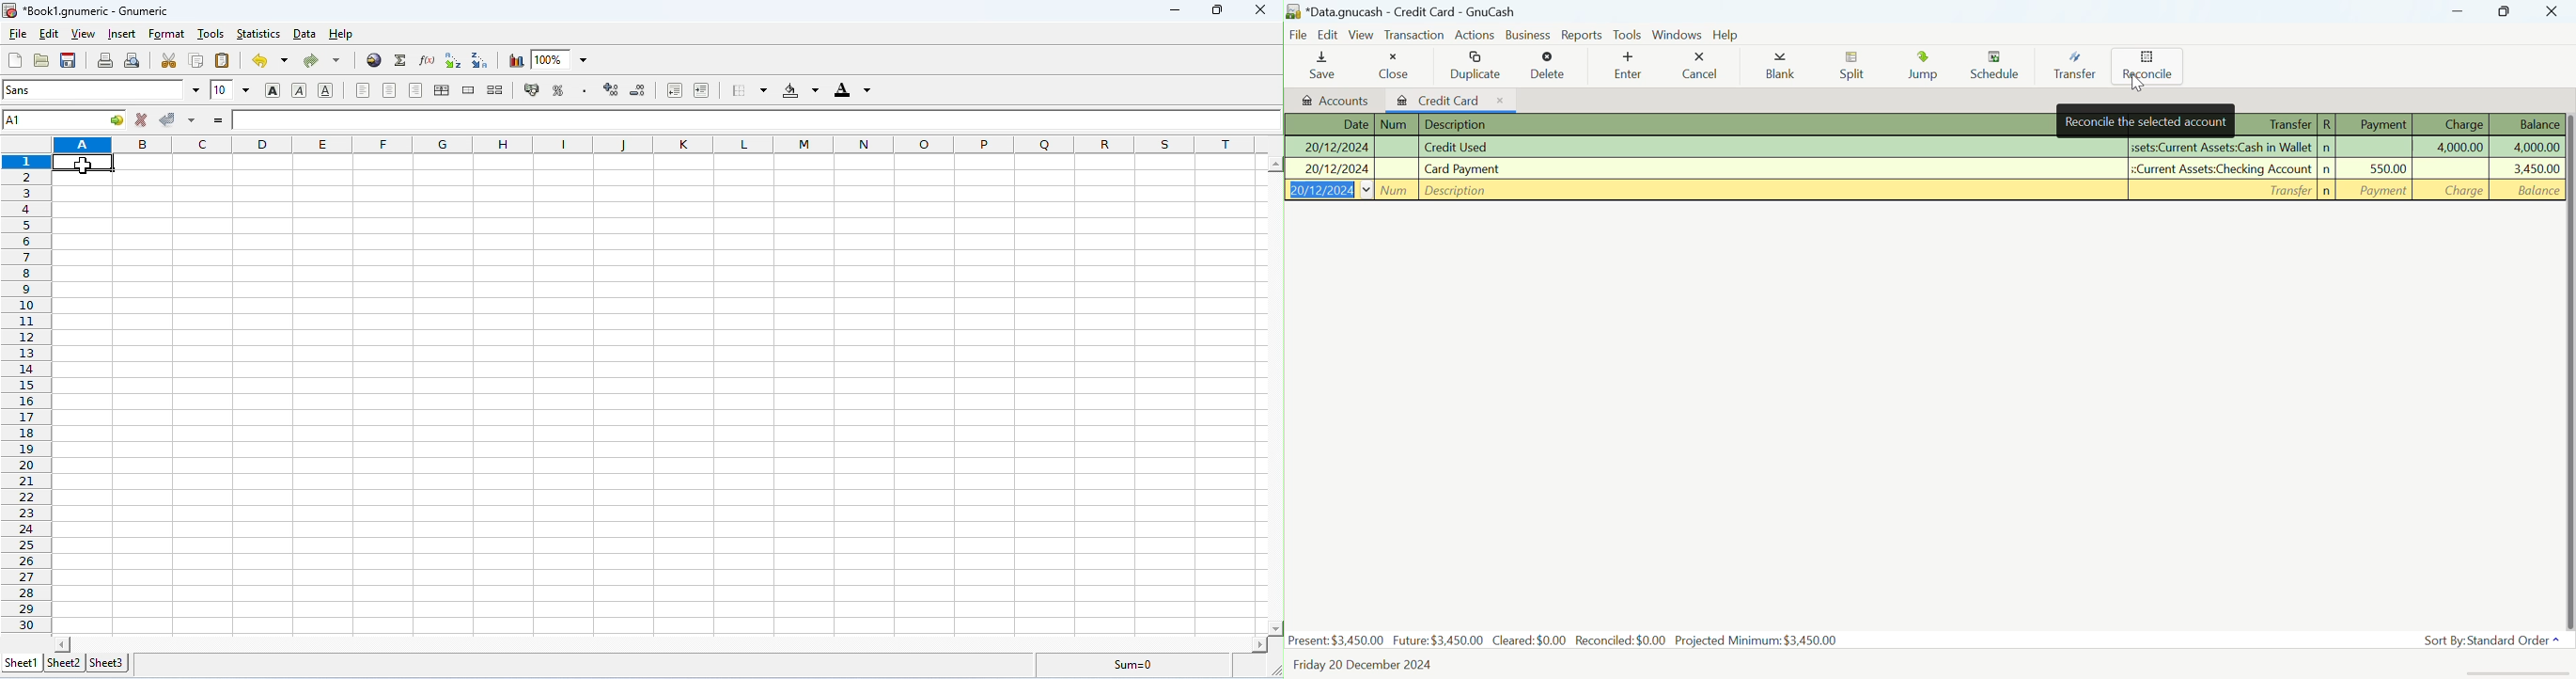 Image resolution: width=2576 pixels, height=700 pixels. Describe the element at coordinates (49, 33) in the screenshot. I see `edit` at that location.